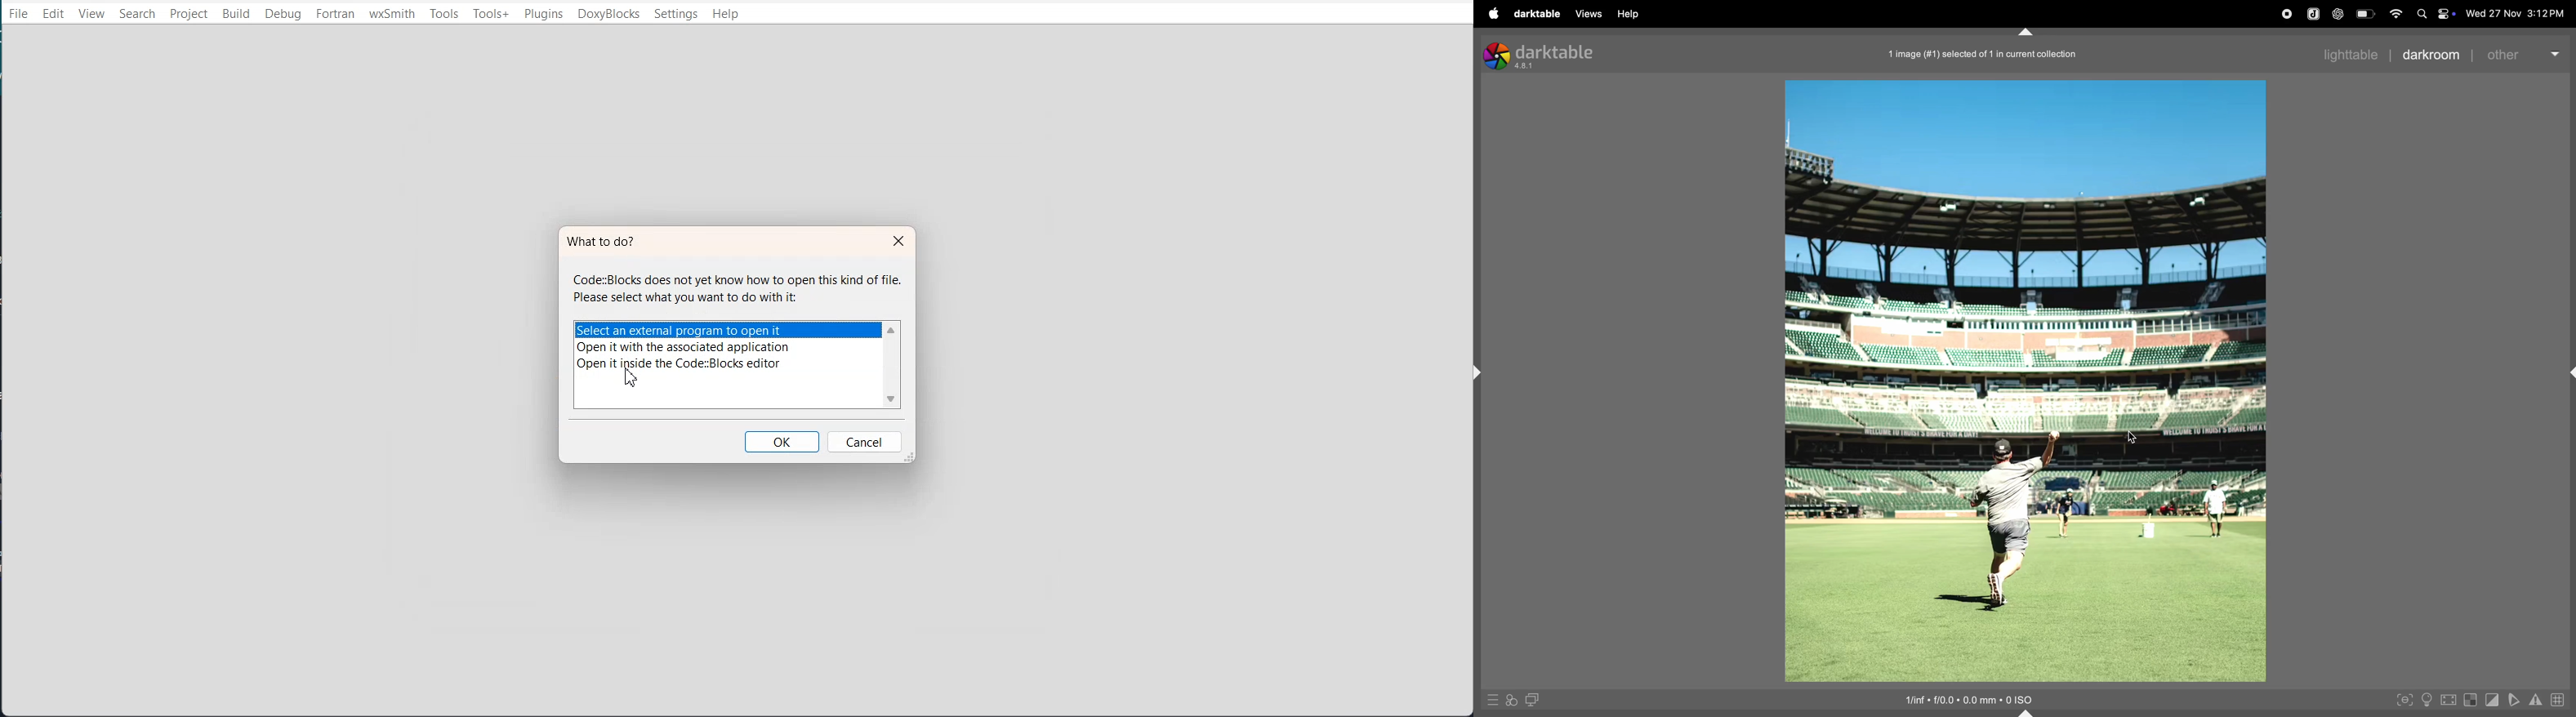  What do you see at coordinates (1974, 700) in the screenshot?
I see `iso` at bounding box center [1974, 700].